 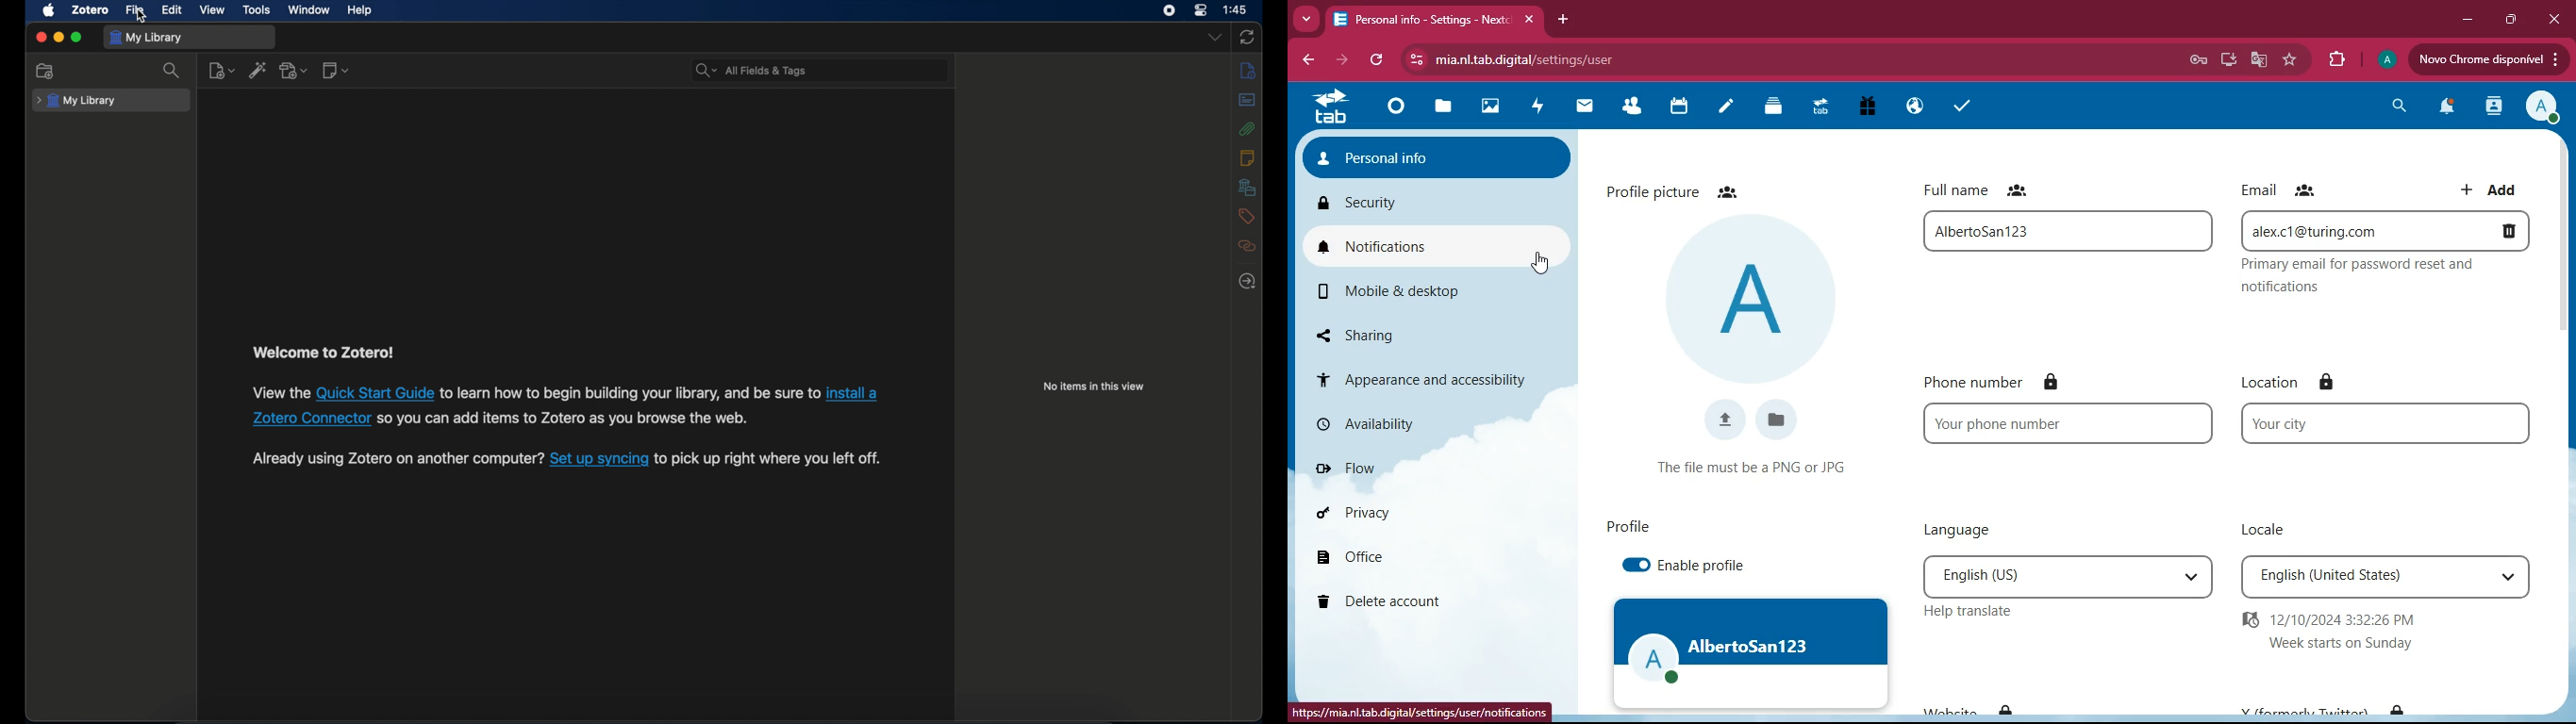 What do you see at coordinates (323, 353) in the screenshot?
I see `welcome to zotero` at bounding box center [323, 353].